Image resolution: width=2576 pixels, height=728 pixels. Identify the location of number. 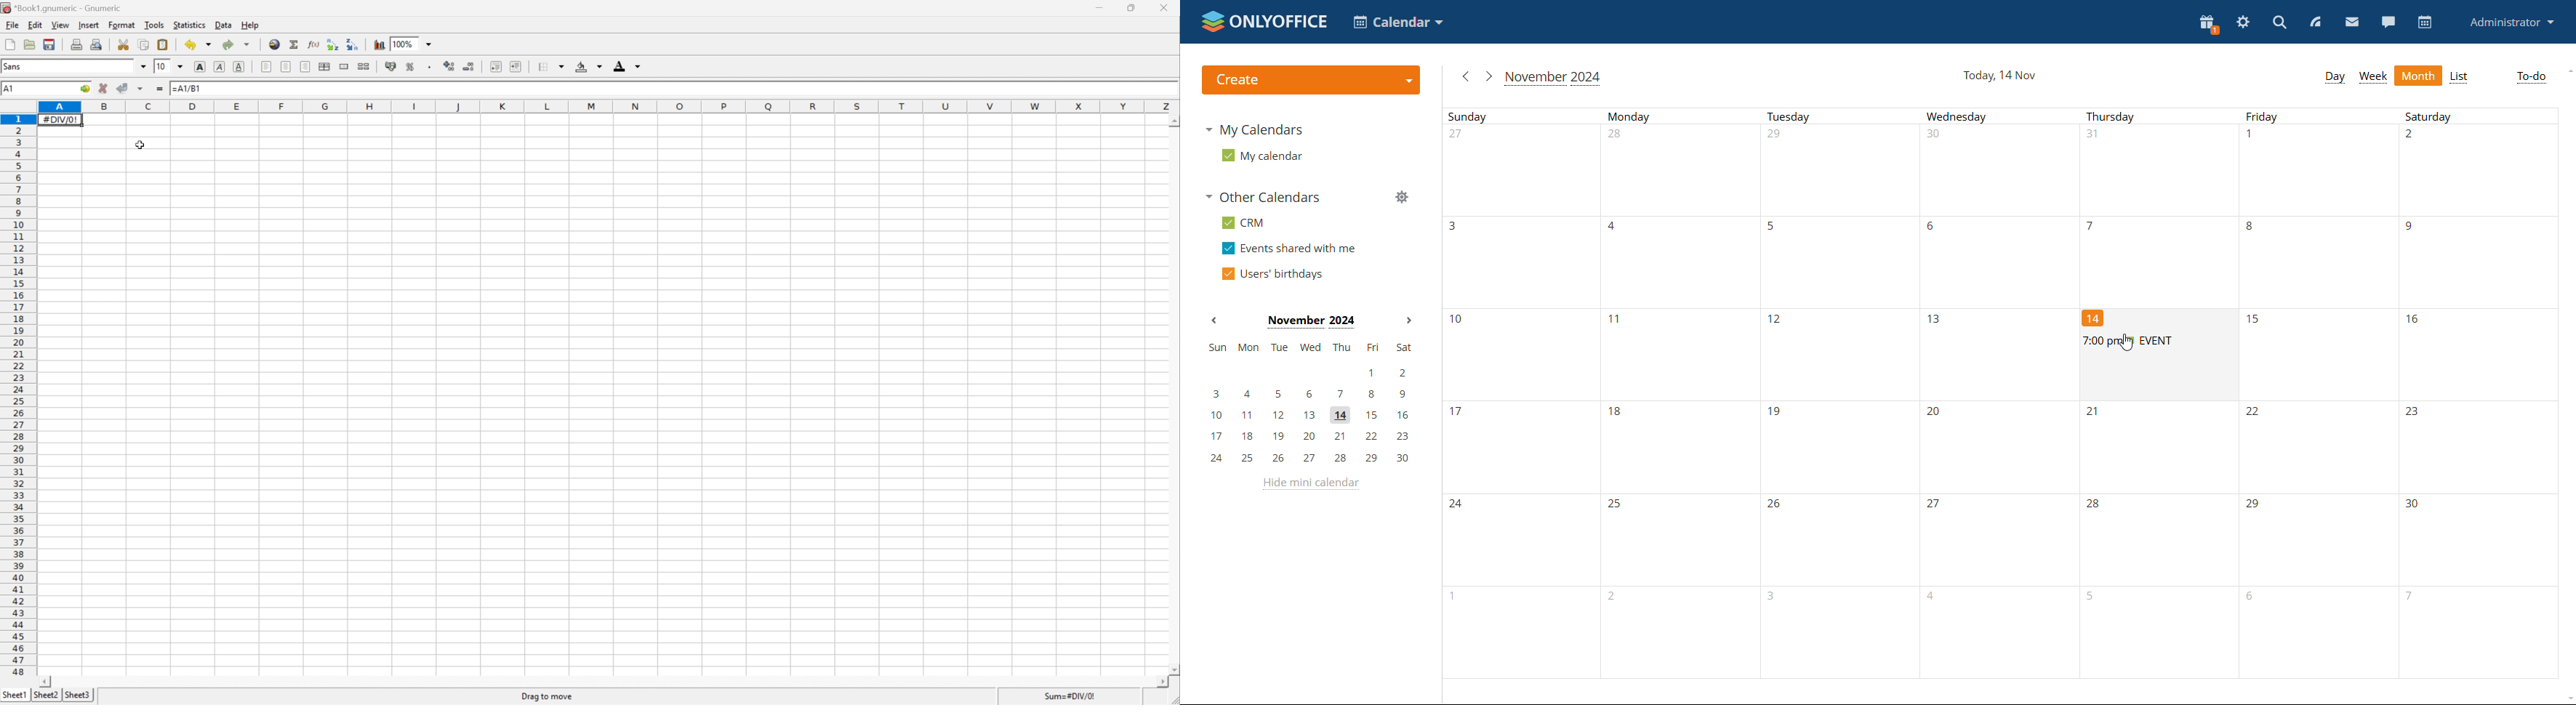
(1938, 319).